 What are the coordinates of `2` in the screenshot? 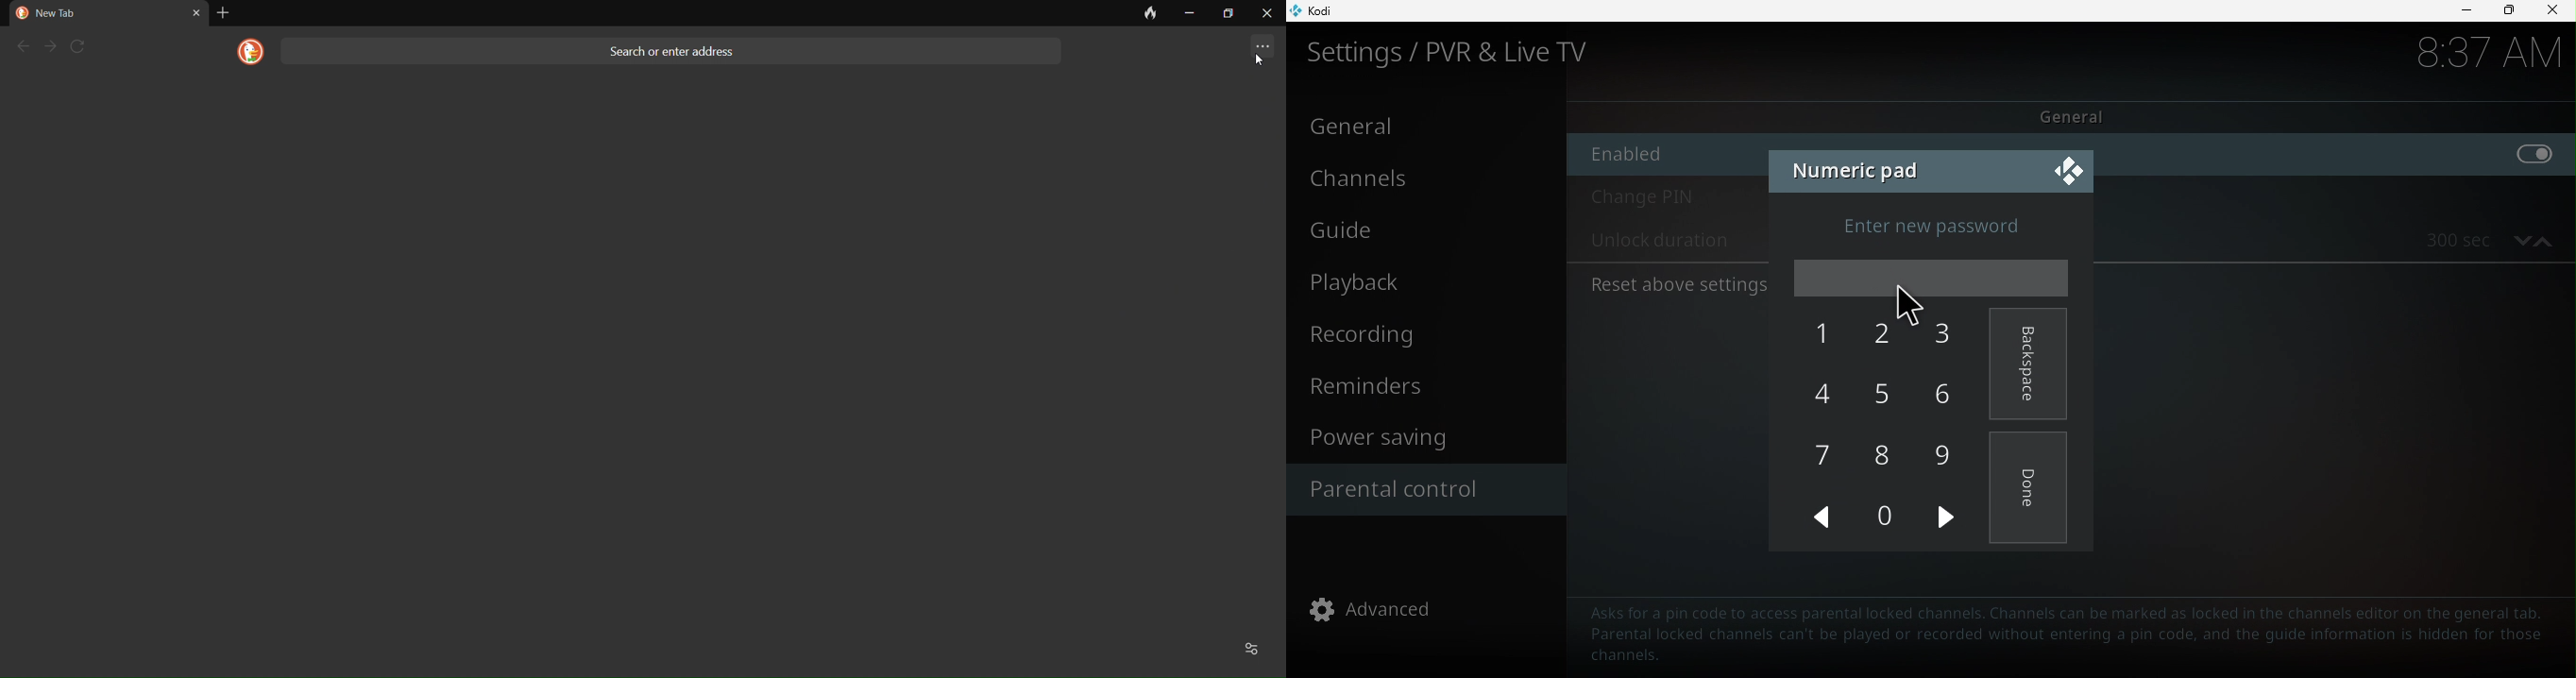 It's located at (1887, 332).